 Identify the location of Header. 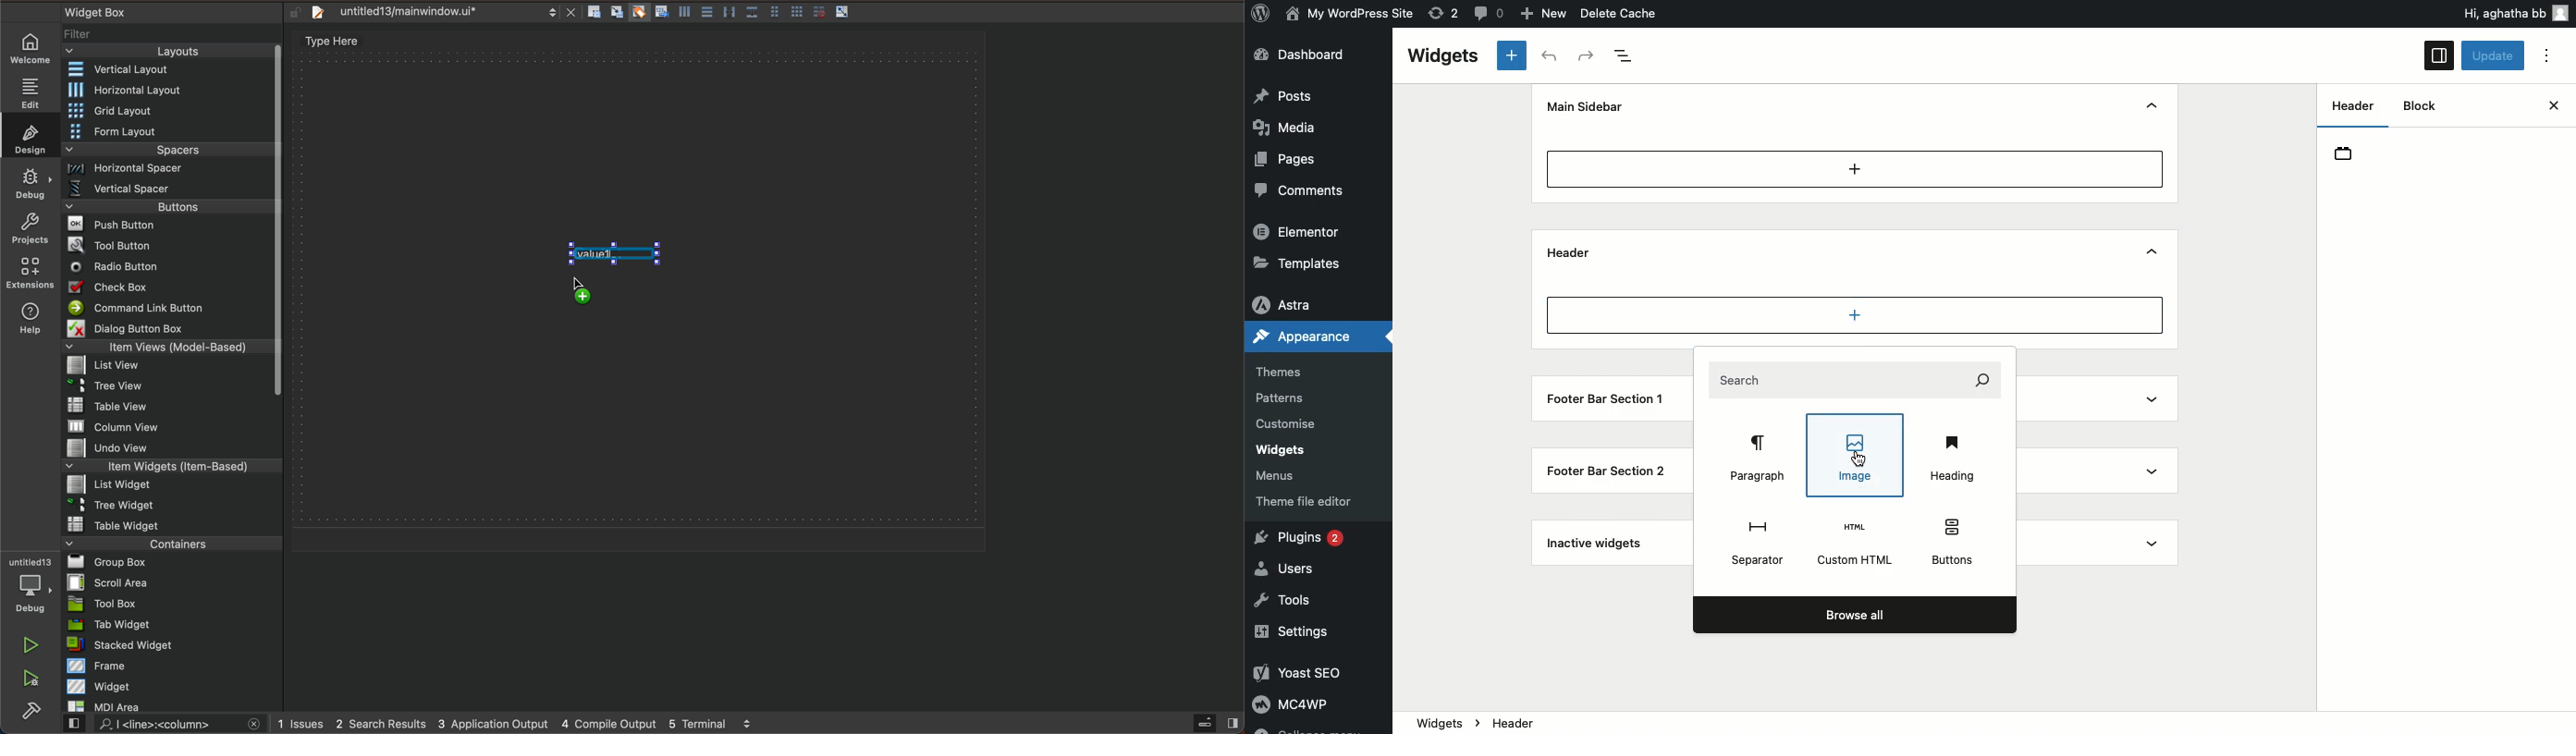
(2352, 104).